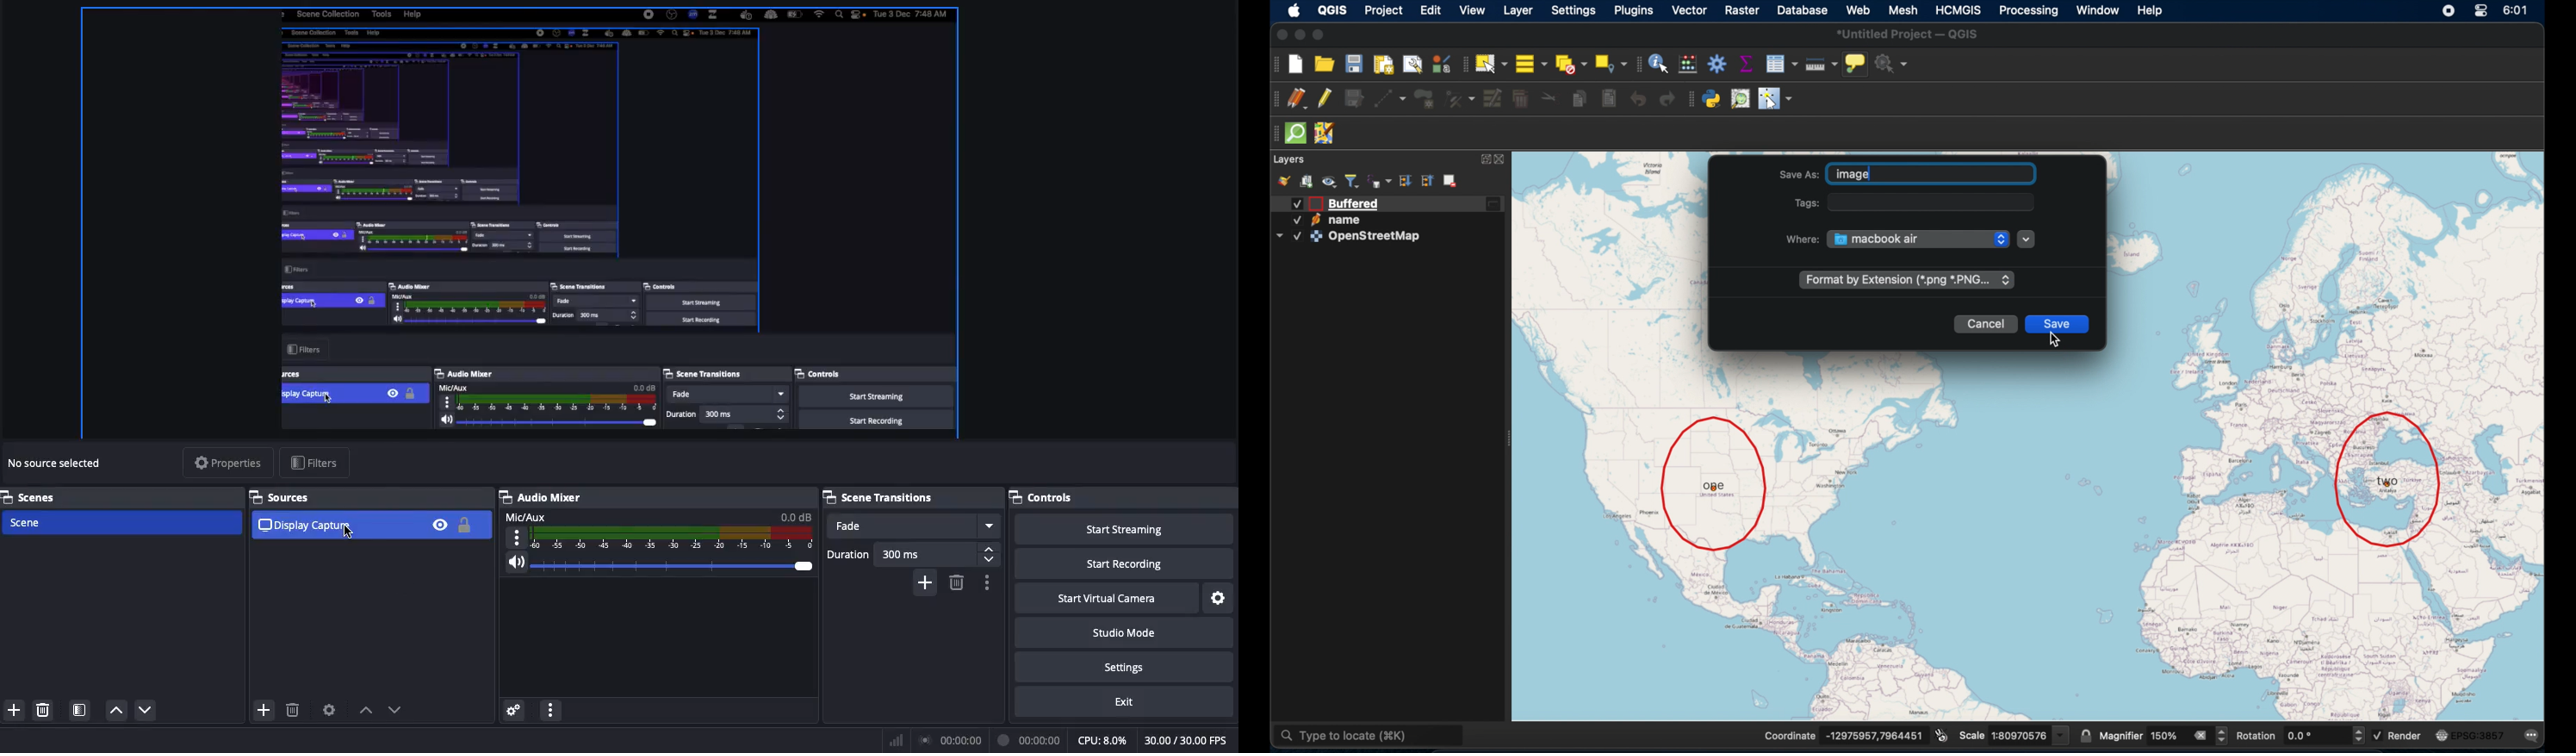 Image resolution: width=2576 pixels, height=756 pixels. Describe the element at coordinates (1278, 236) in the screenshot. I see `dropdown` at that location.